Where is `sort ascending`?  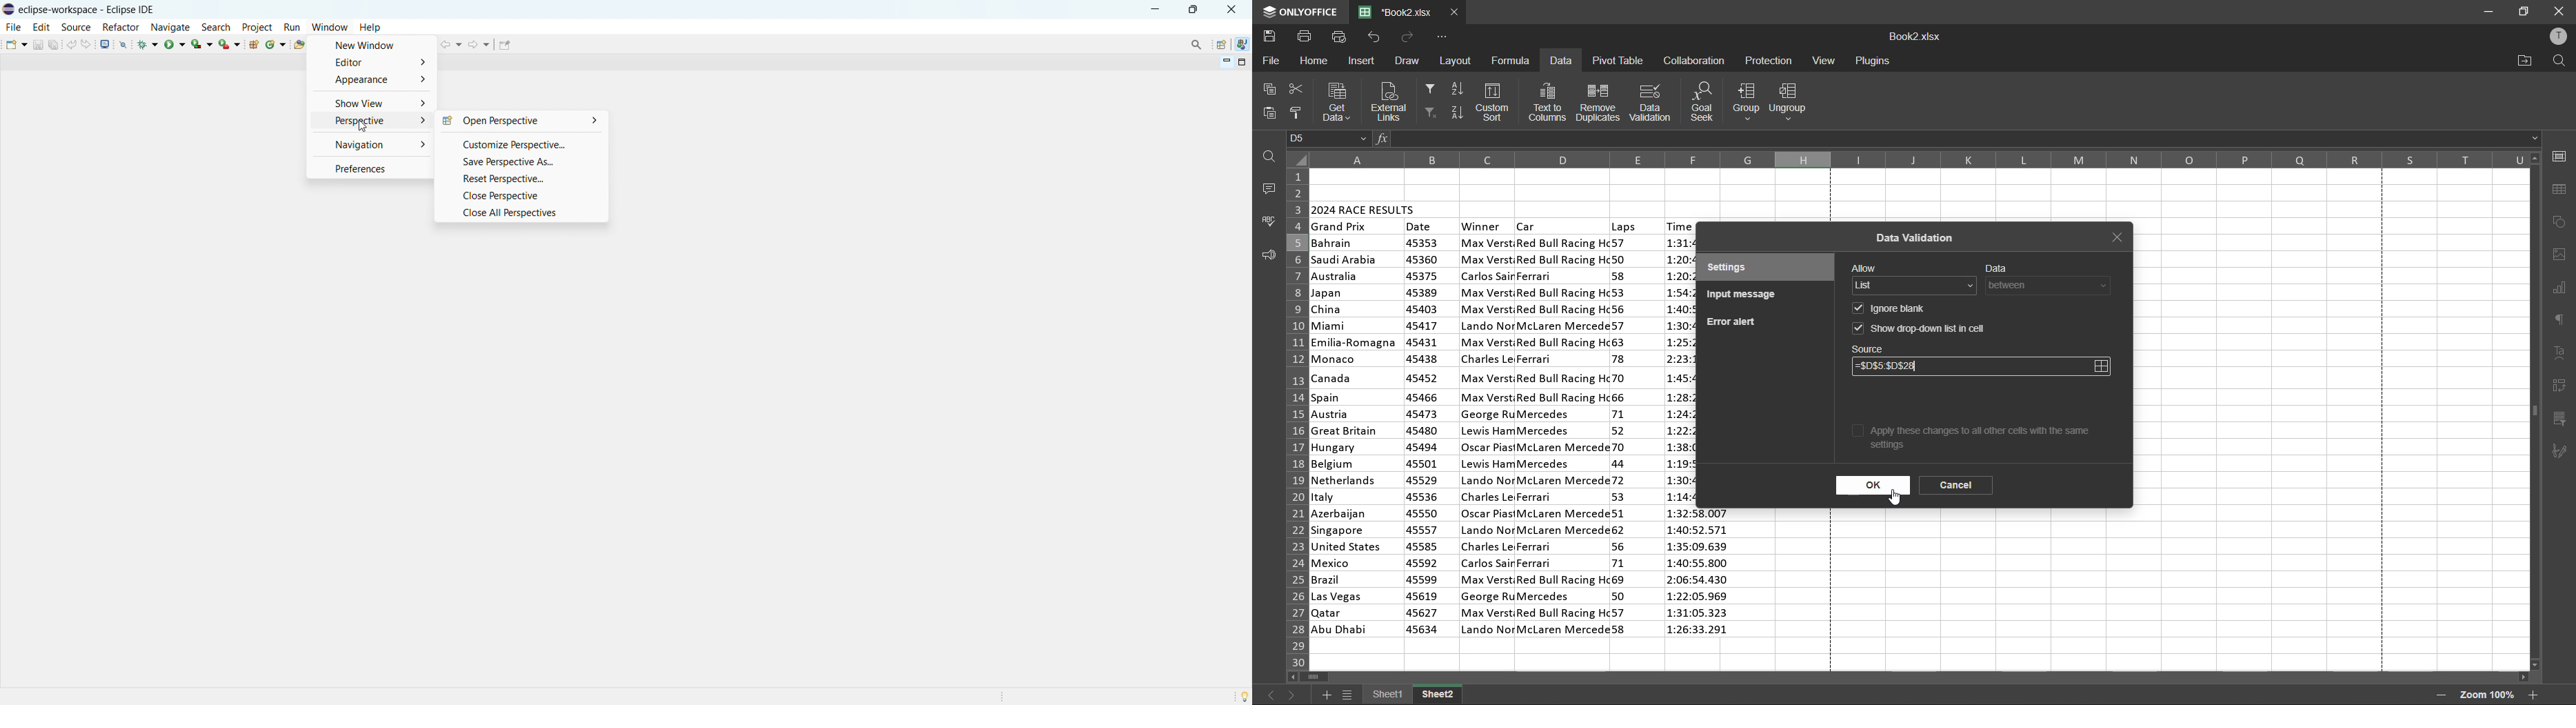 sort ascending is located at coordinates (1458, 90).